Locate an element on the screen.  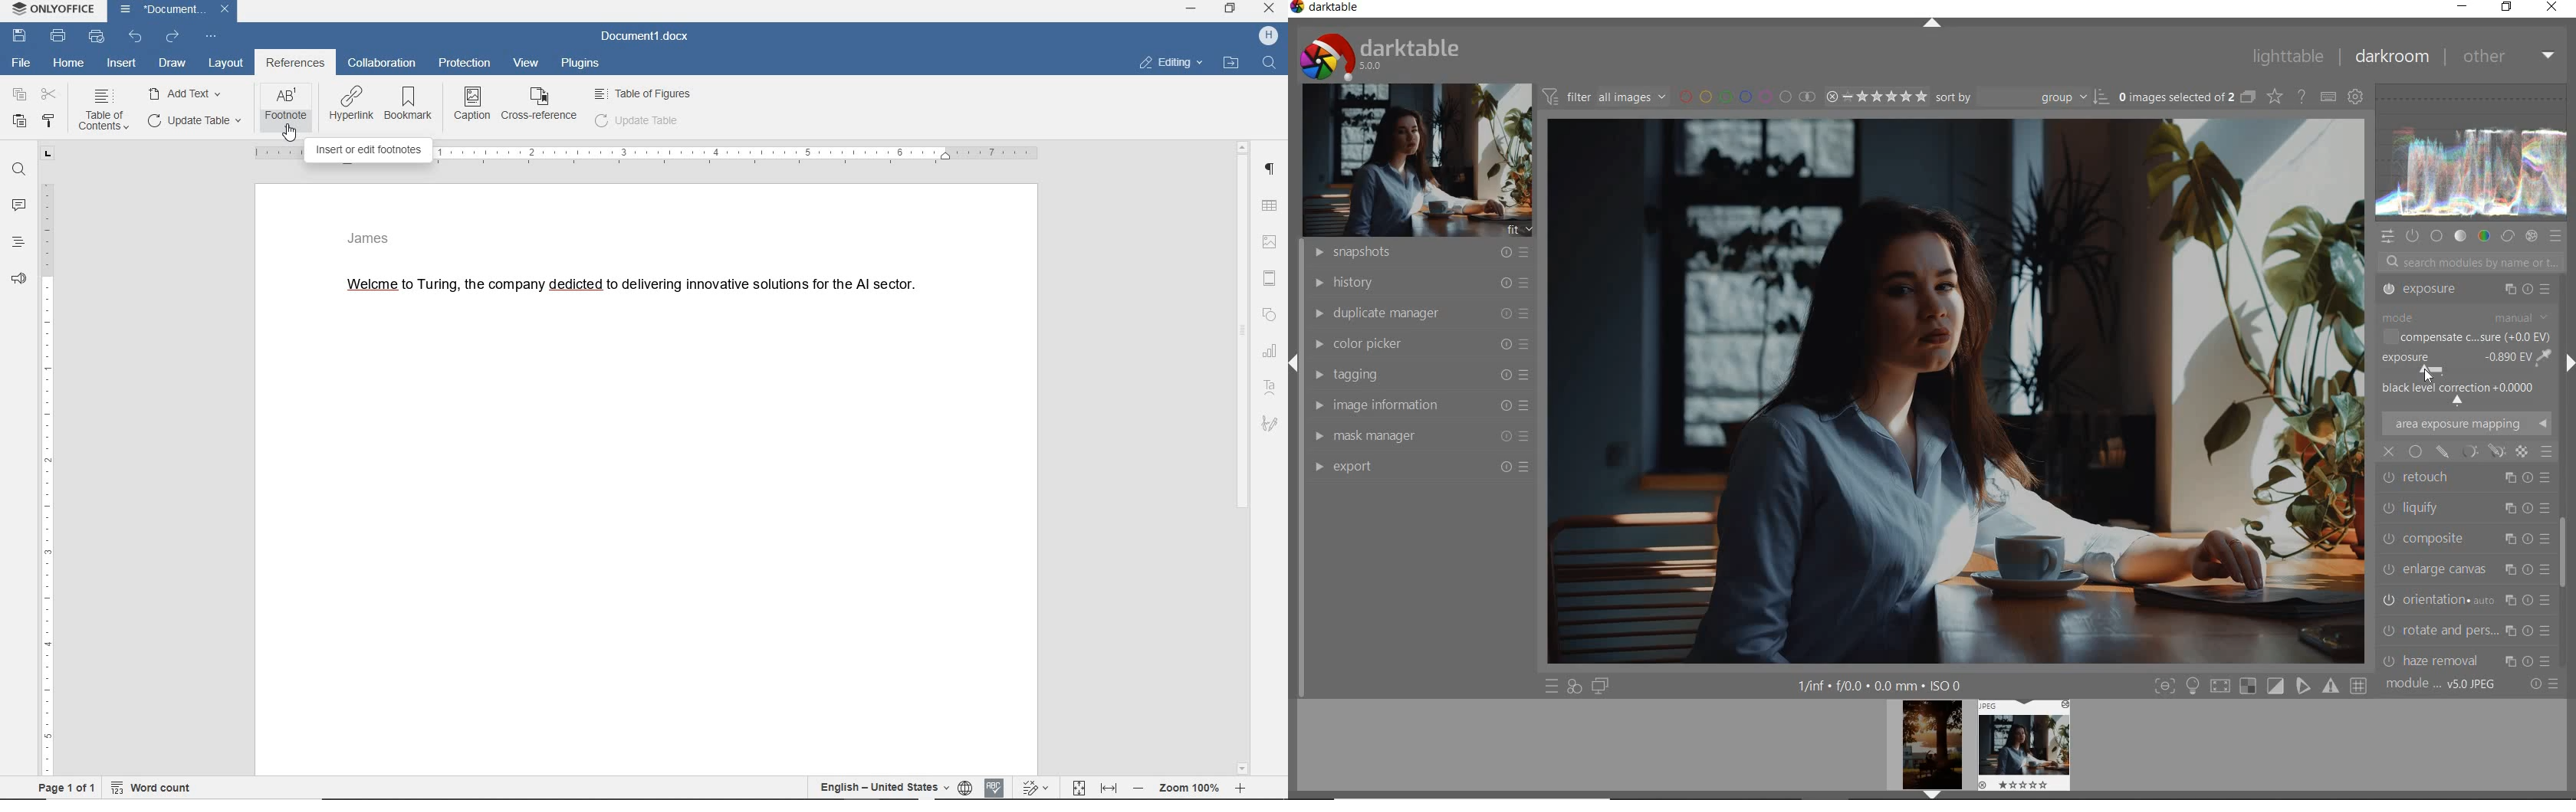
IMAGE INFORMATION is located at coordinates (1418, 405).